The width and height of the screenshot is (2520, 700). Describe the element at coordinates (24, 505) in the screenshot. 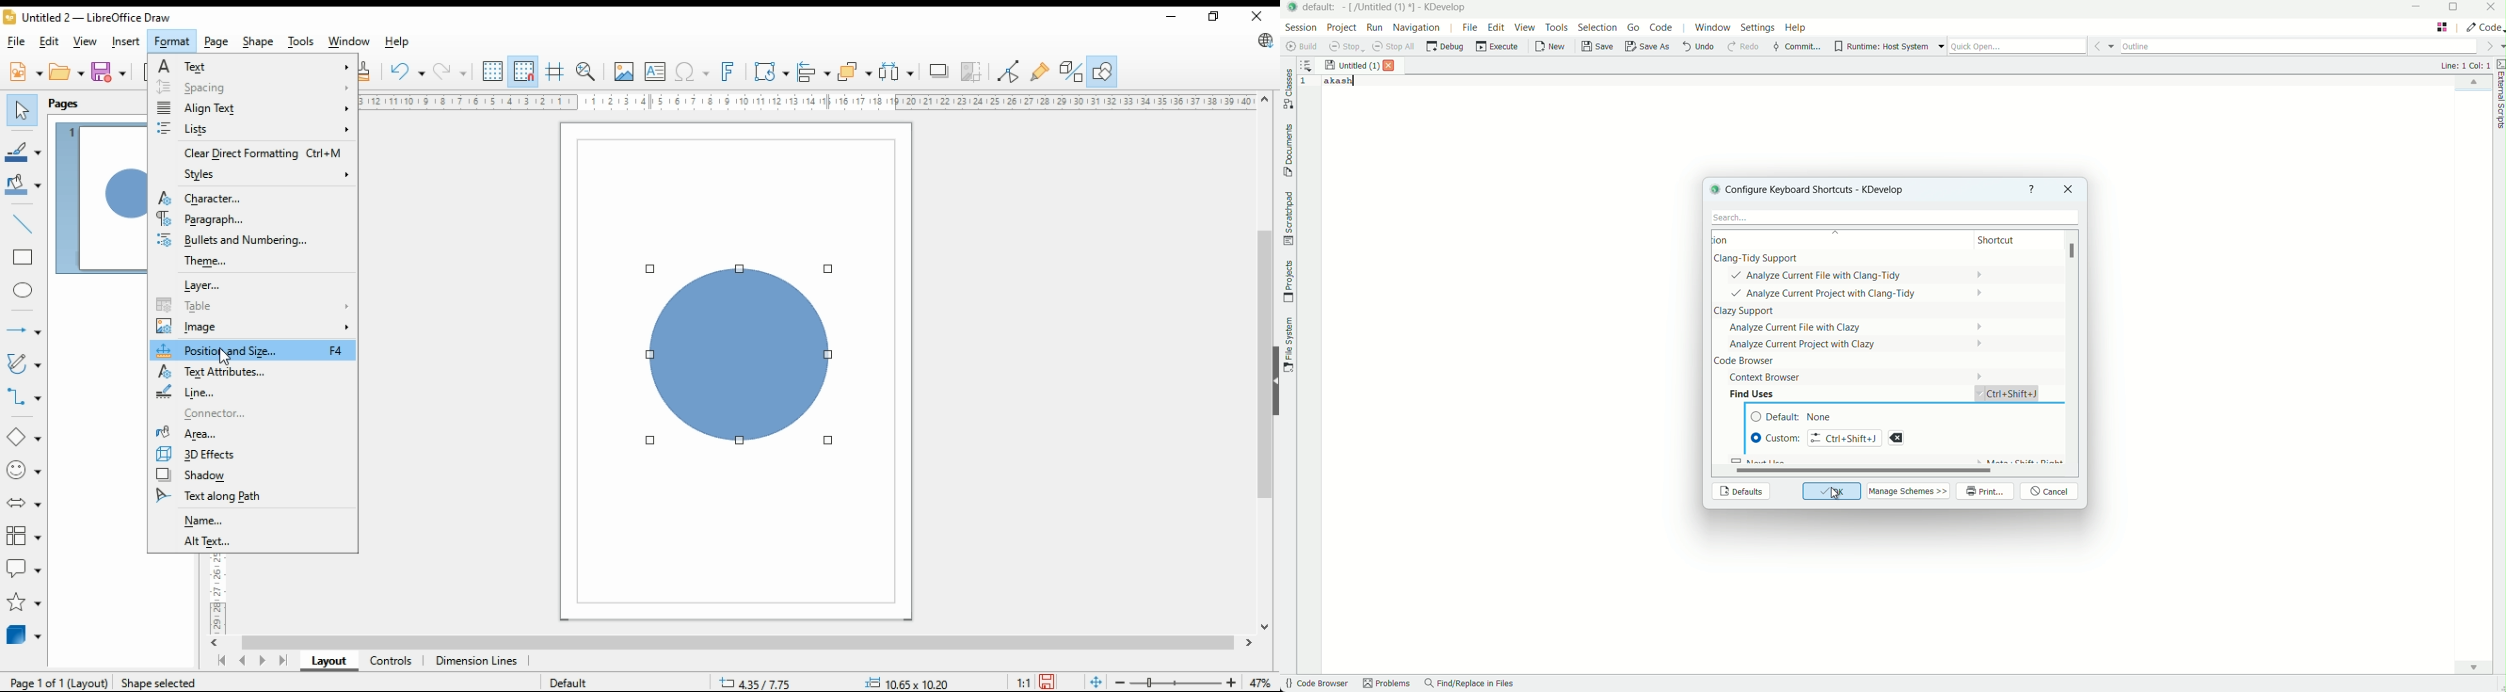

I see `block arrow` at that location.